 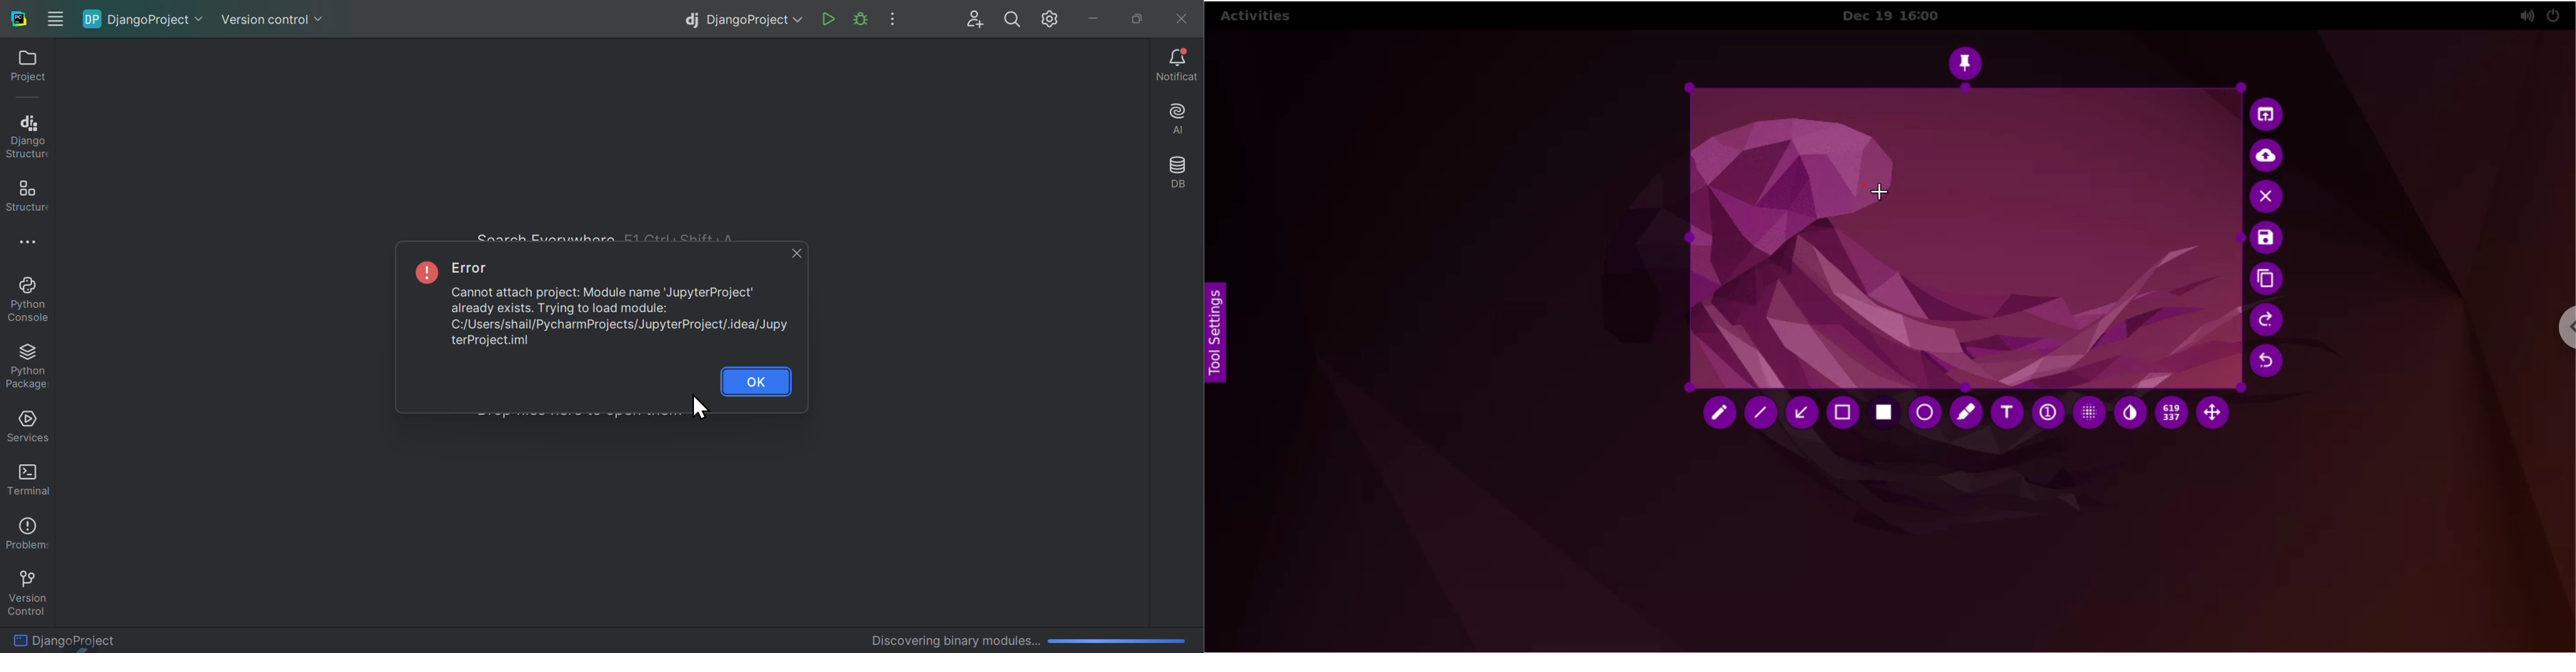 I want to click on tool settings, so click(x=1220, y=333).